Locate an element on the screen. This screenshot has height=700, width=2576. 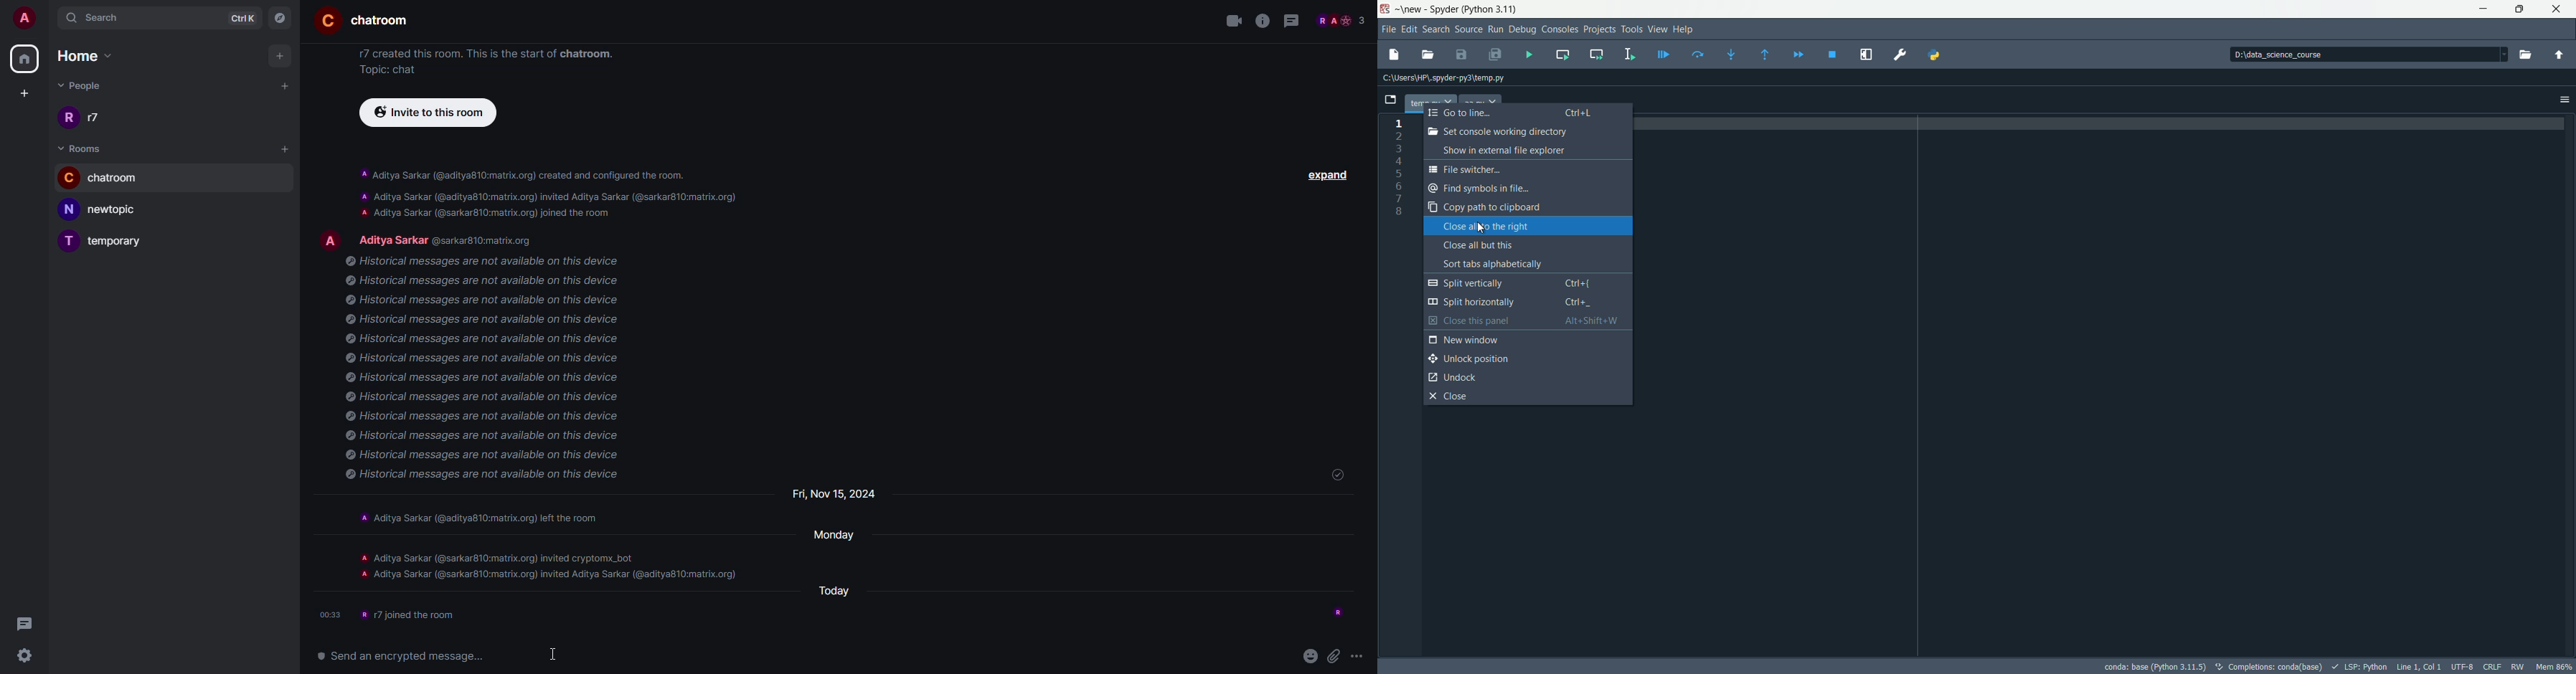
file switcher is located at coordinates (1465, 169).